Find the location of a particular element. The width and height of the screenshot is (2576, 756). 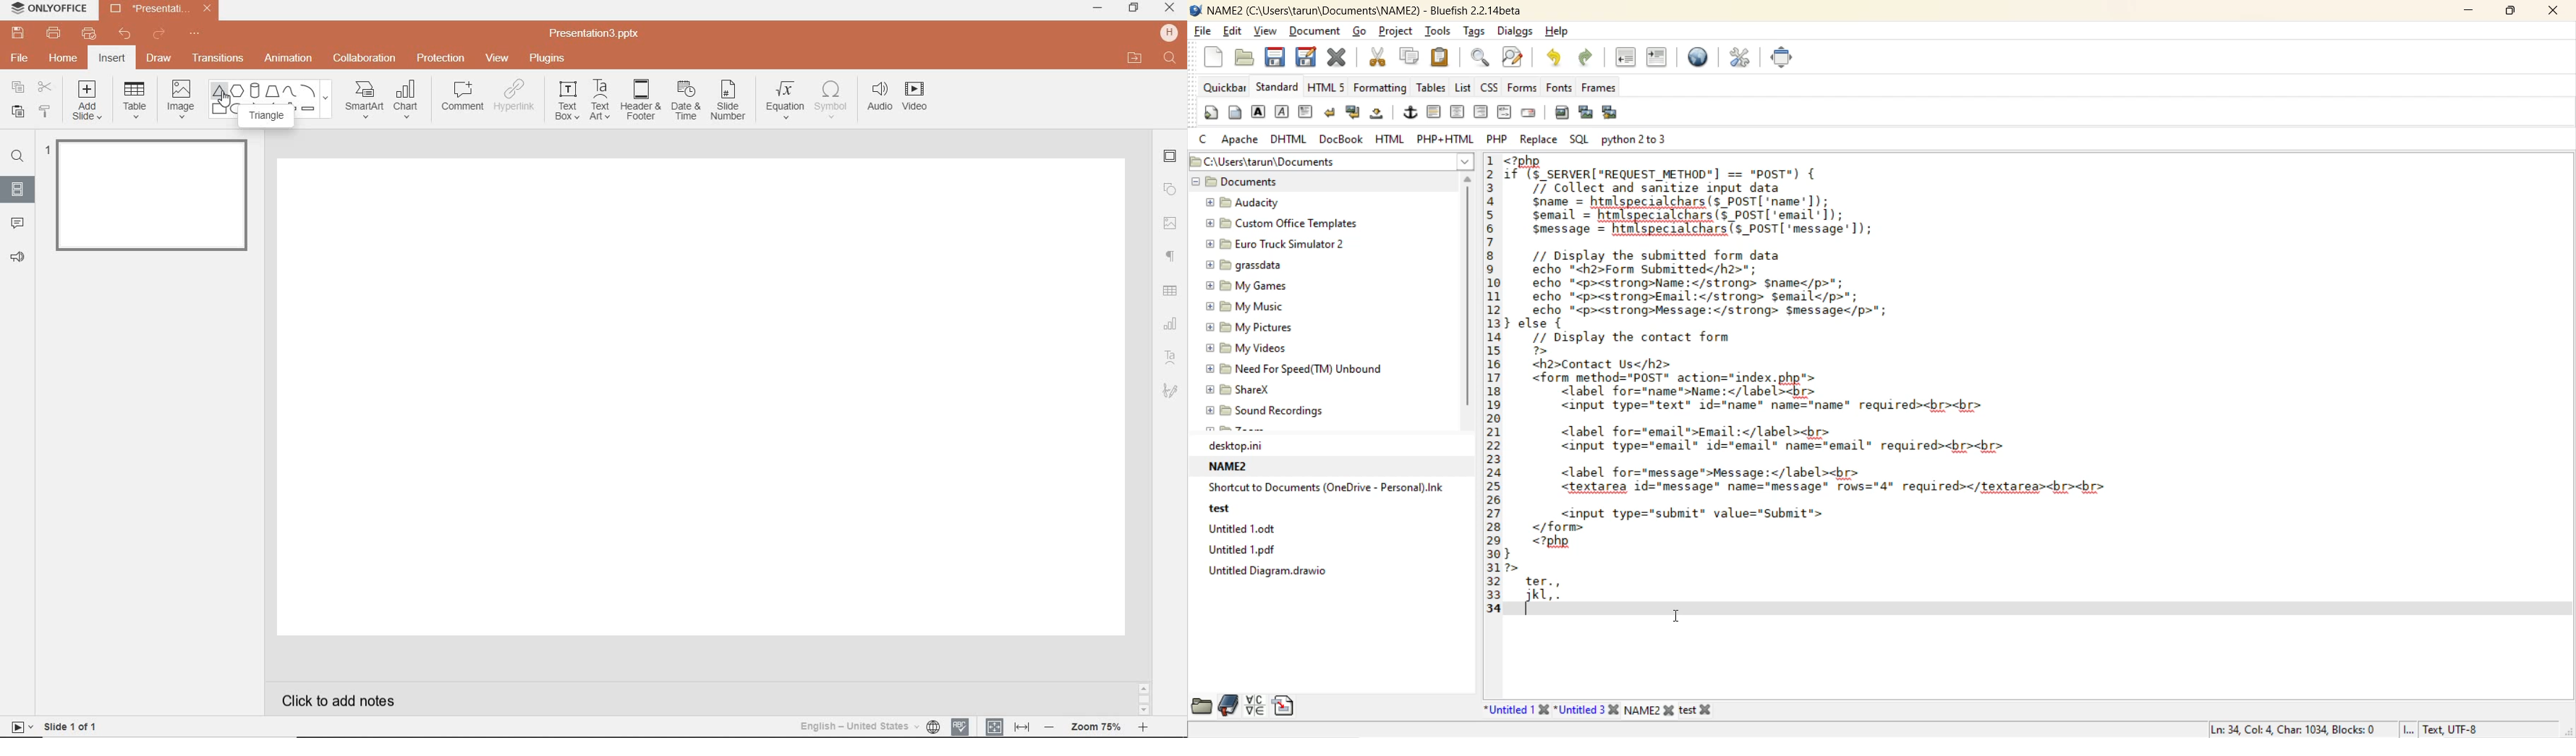

html is located at coordinates (1390, 139).